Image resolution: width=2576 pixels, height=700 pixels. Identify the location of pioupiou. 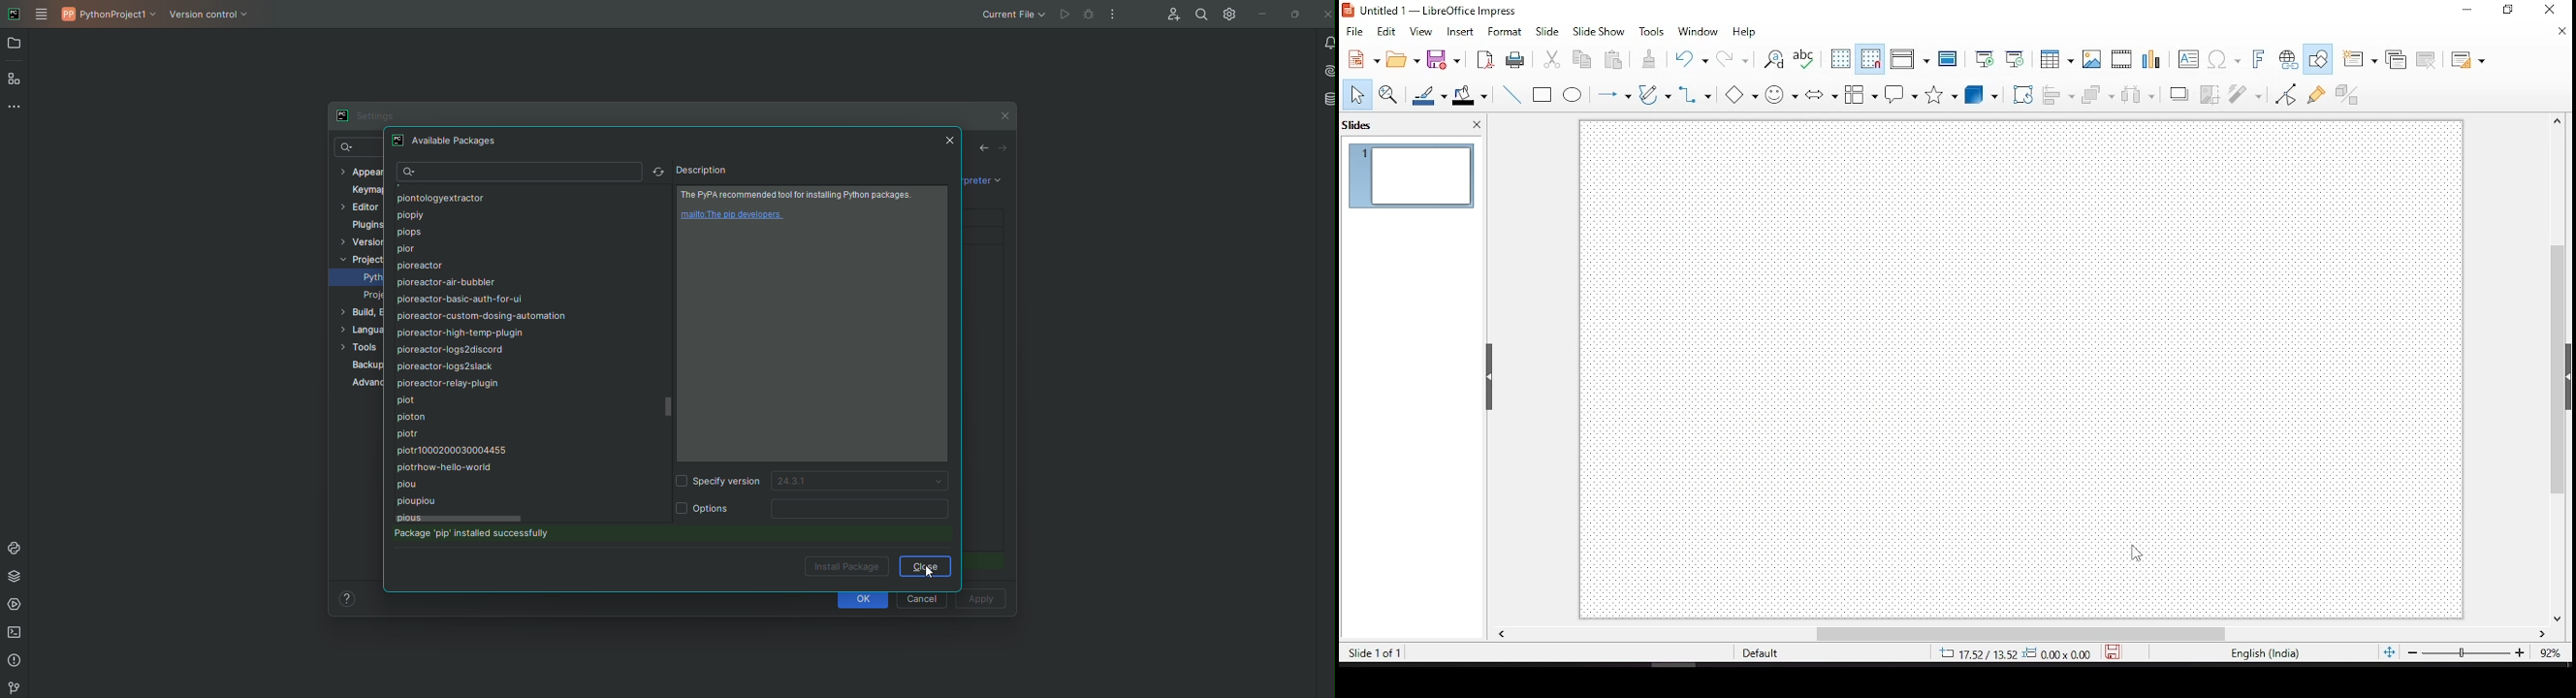
(414, 500).